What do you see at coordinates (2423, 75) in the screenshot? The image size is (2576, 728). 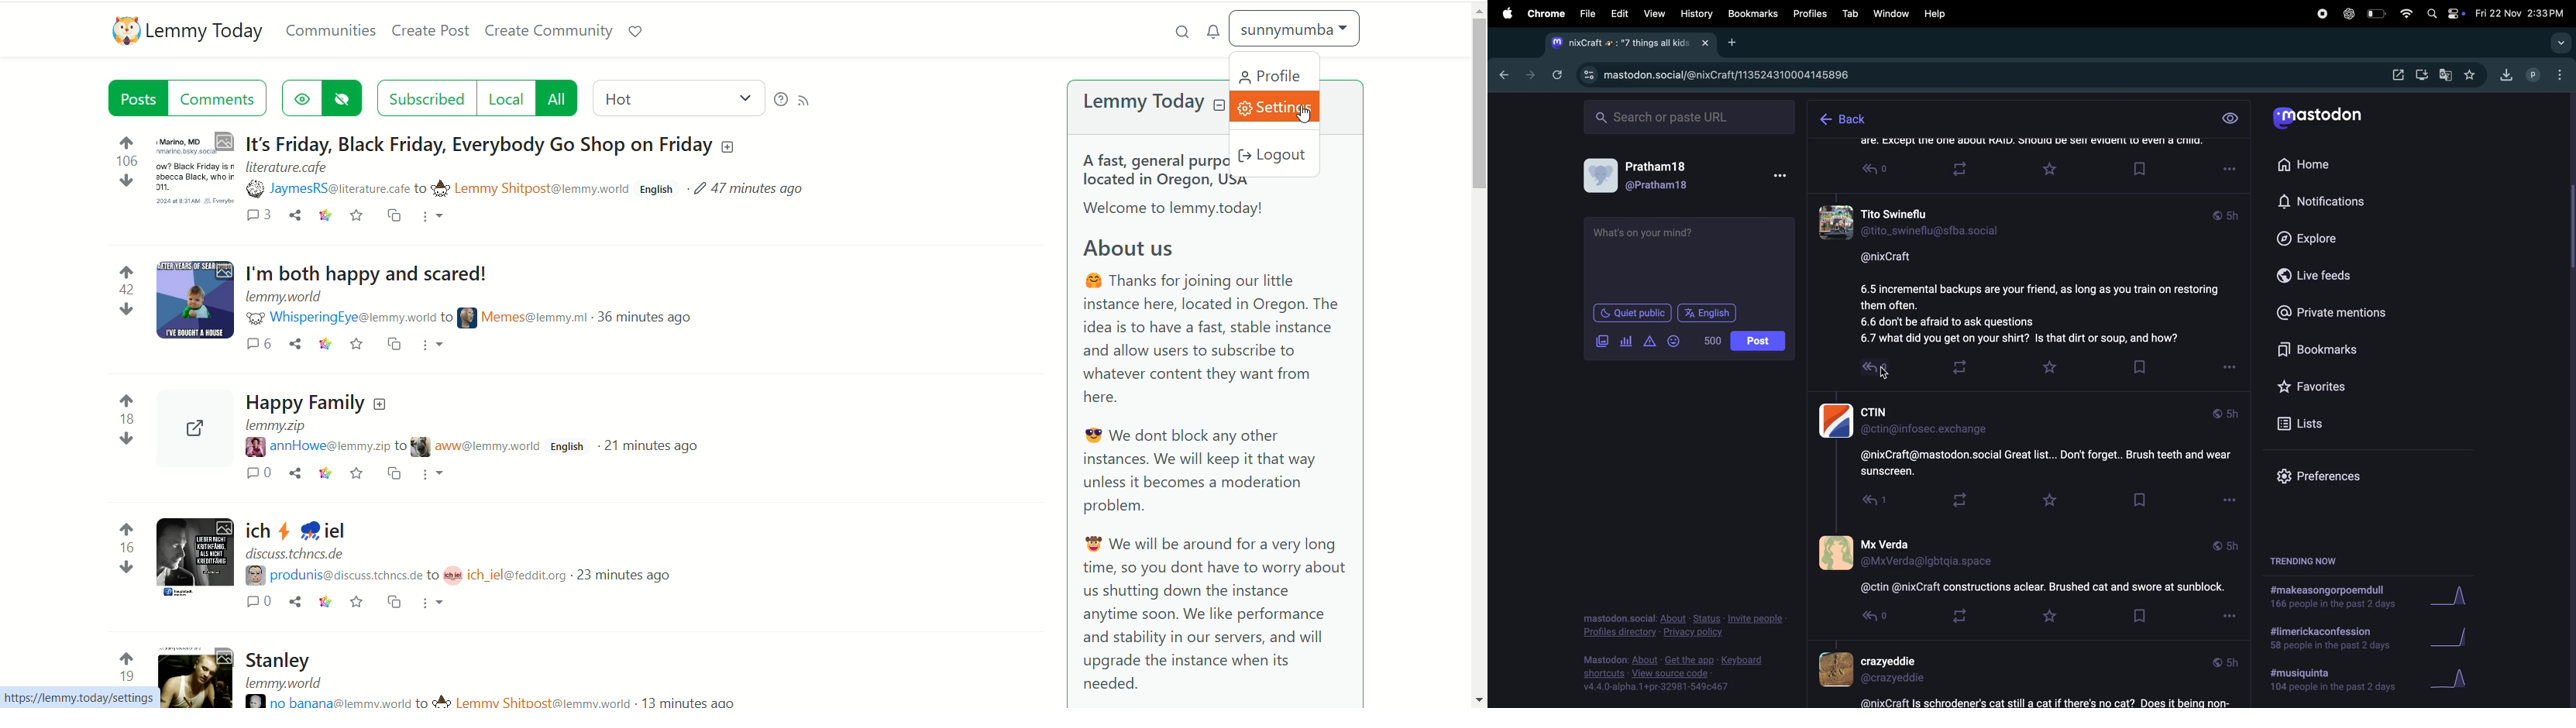 I see `download` at bounding box center [2423, 75].